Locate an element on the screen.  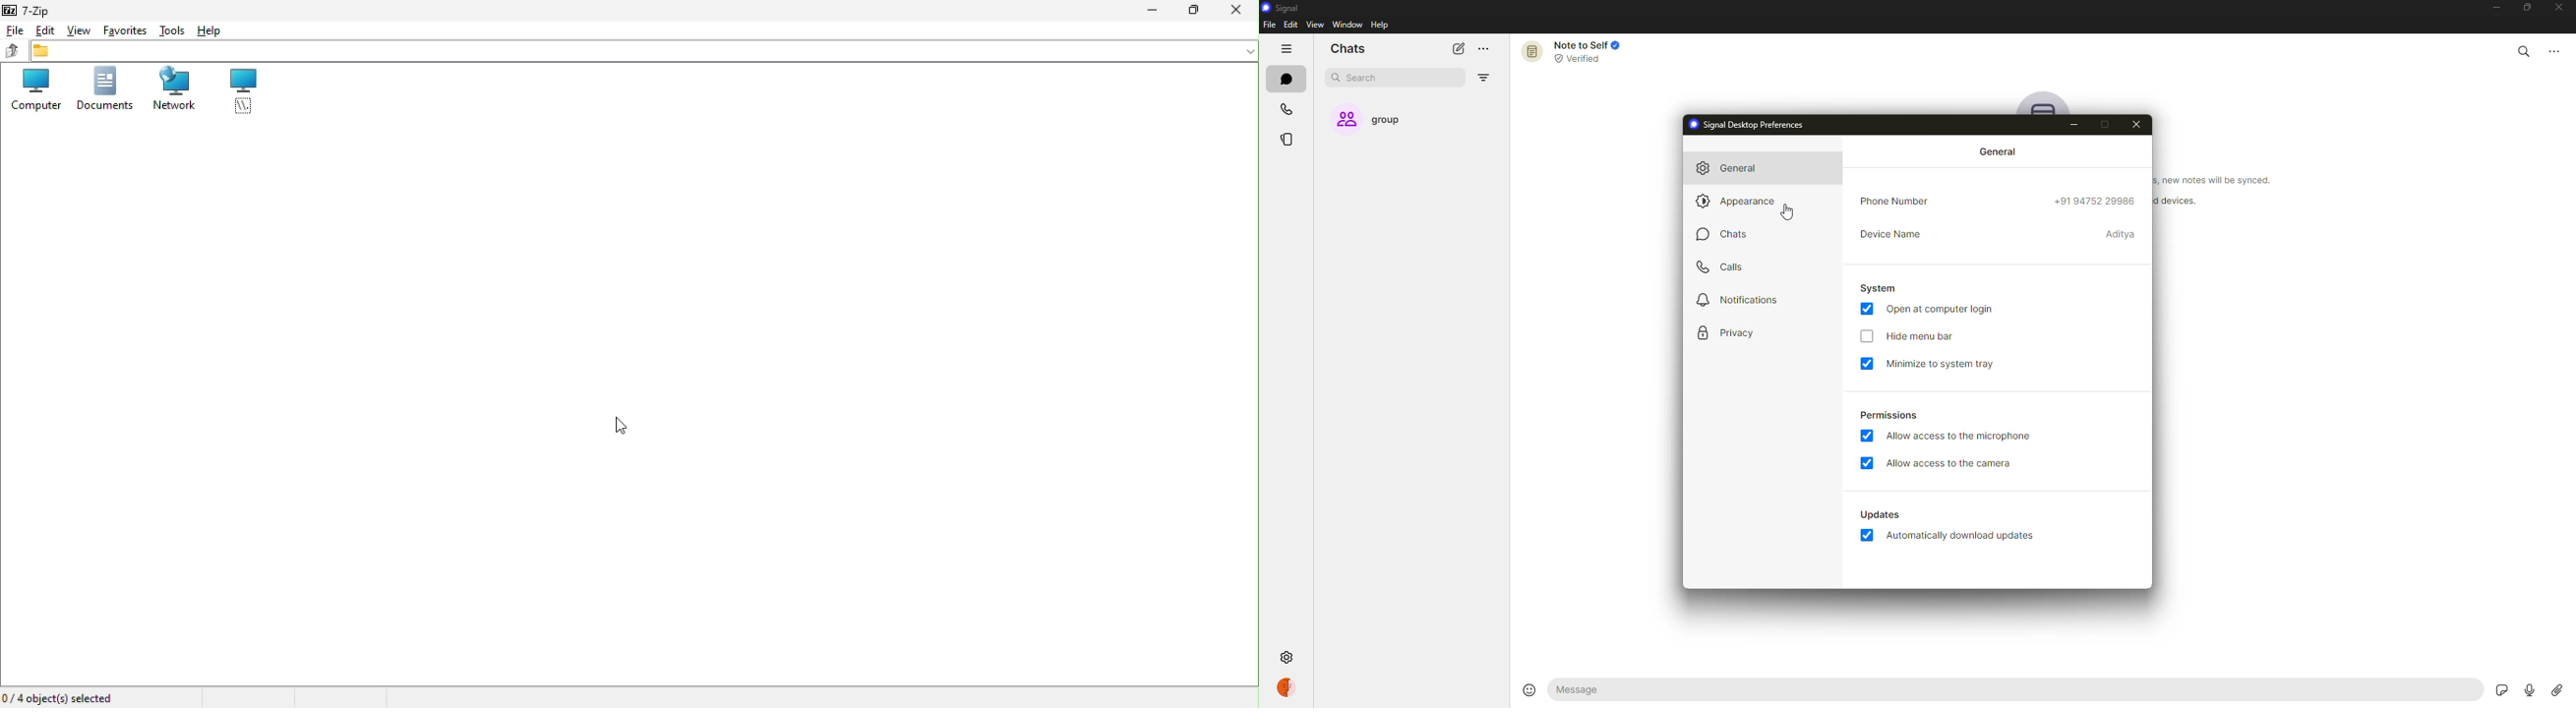
 is located at coordinates (2173, 202).